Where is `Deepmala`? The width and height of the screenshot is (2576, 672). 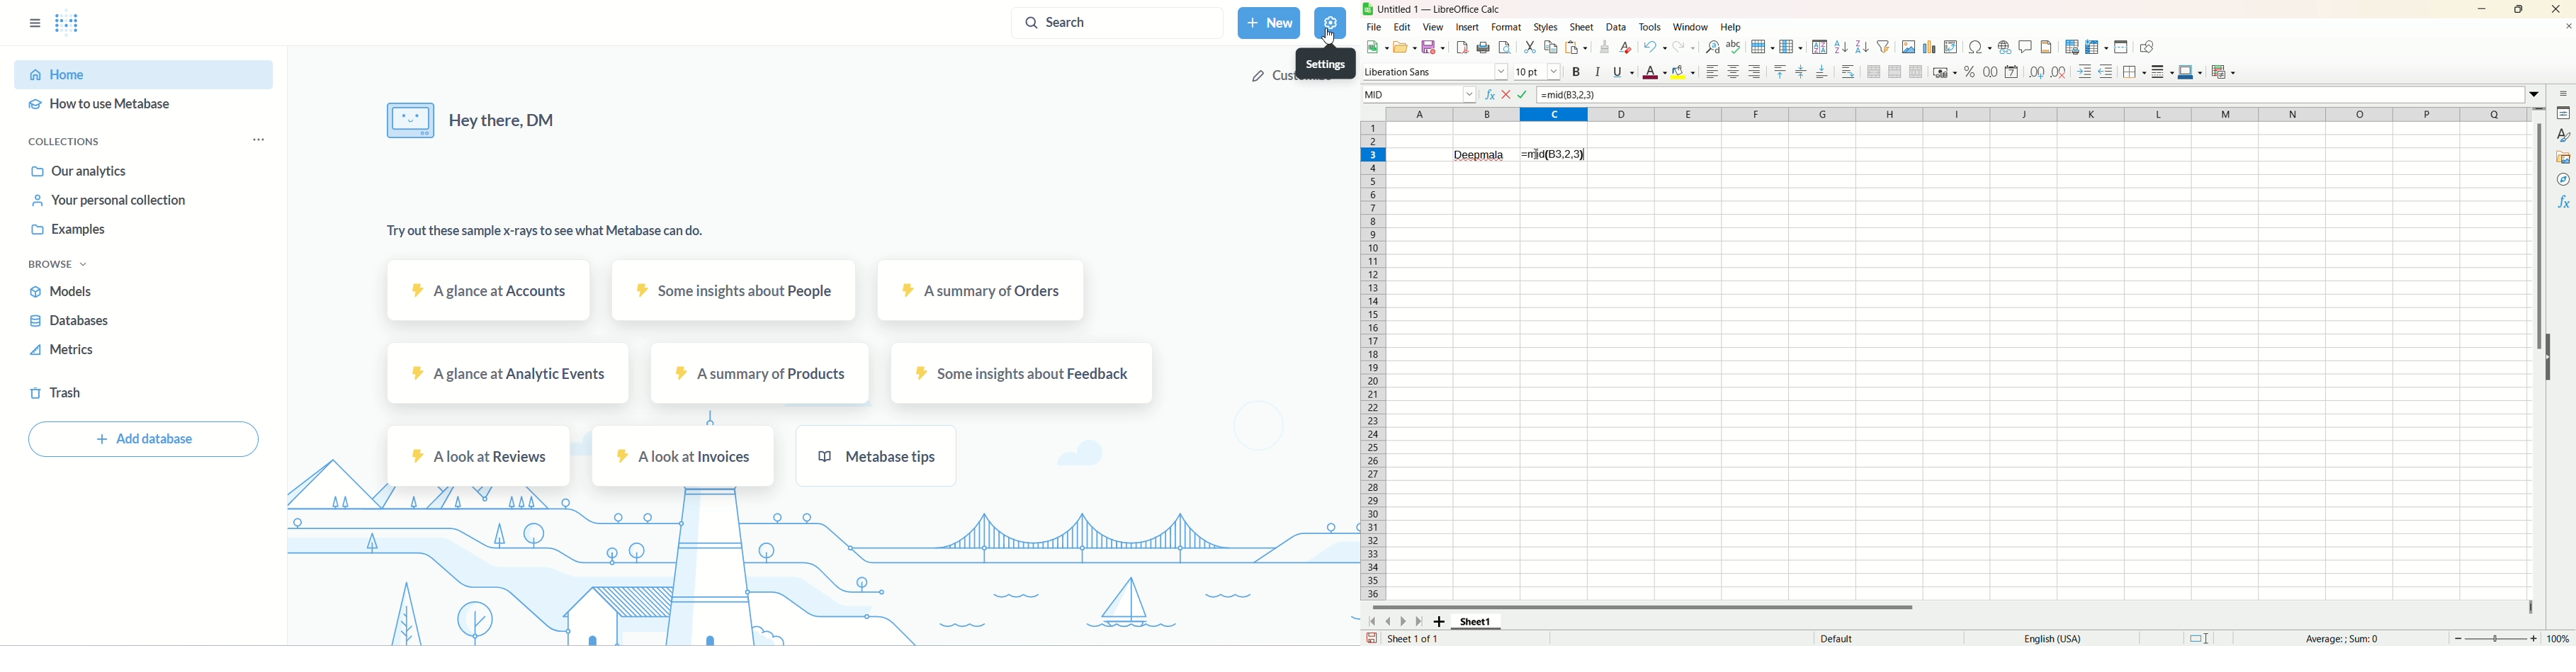
Deepmala is located at coordinates (1481, 154).